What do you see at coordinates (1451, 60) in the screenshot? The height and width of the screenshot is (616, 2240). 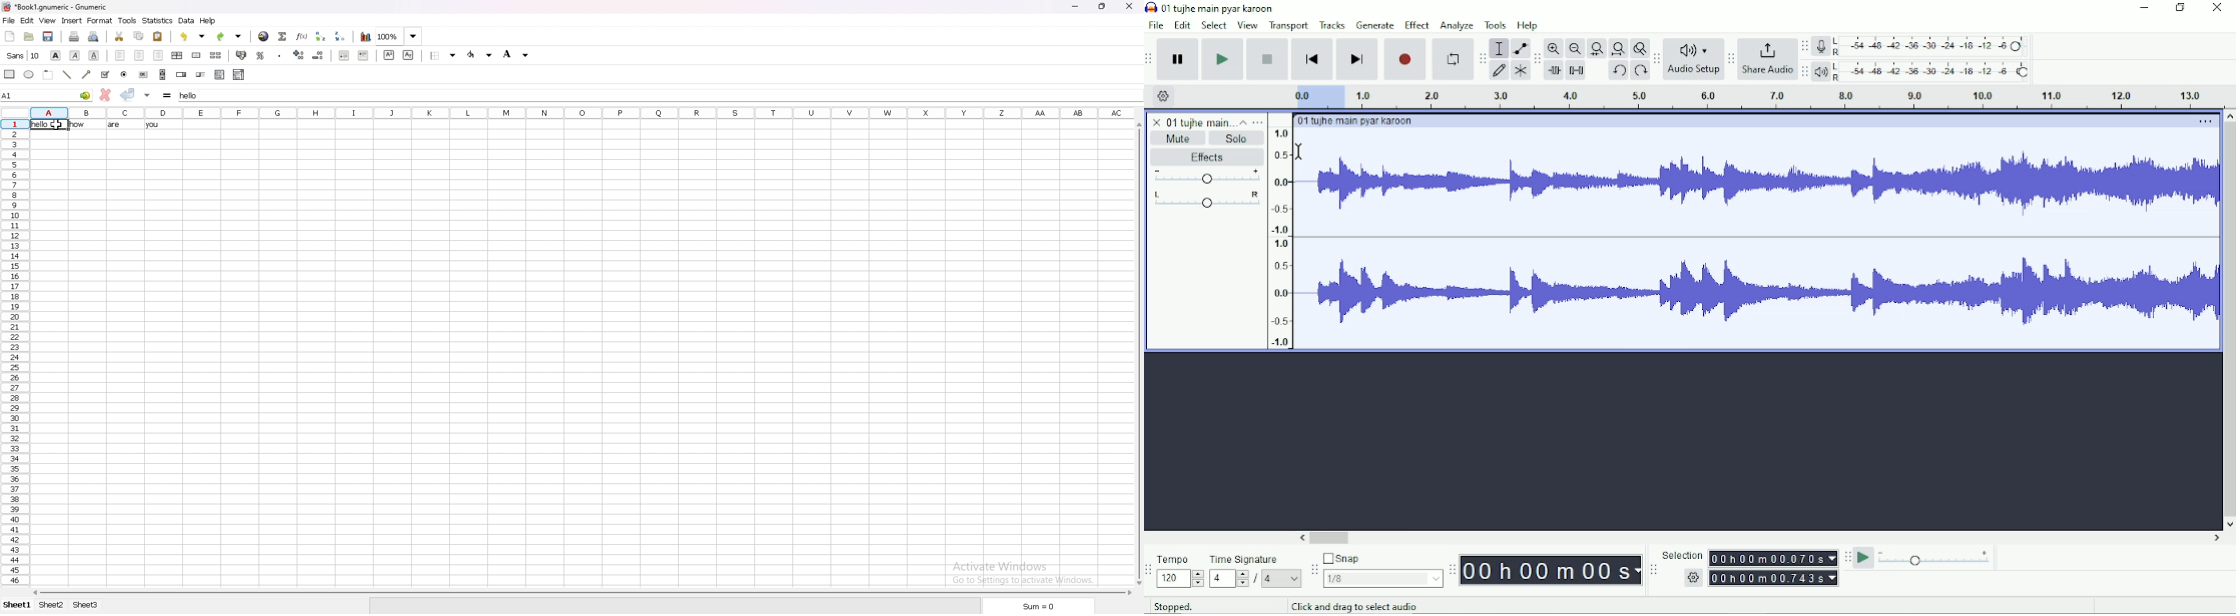 I see `Enable looping` at bounding box center [1451, 60].